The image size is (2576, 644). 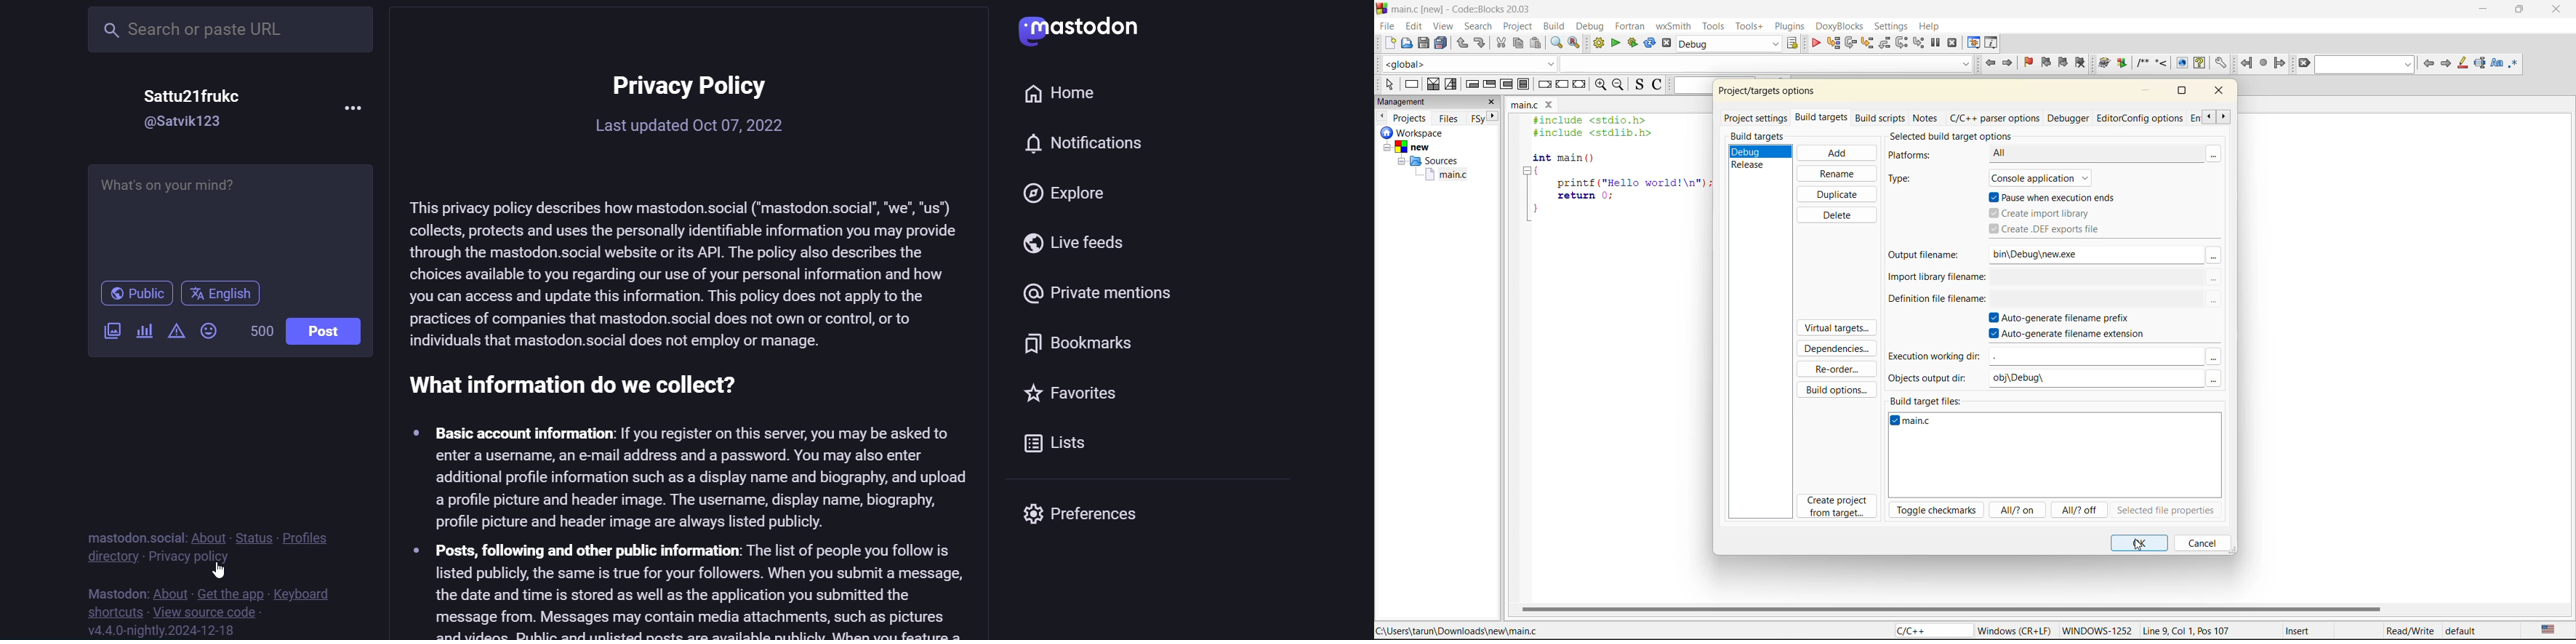 What do you see at coordinates (2200, 542) in the screenshot?
I see `cancel` at bounding box center [2200, 542].